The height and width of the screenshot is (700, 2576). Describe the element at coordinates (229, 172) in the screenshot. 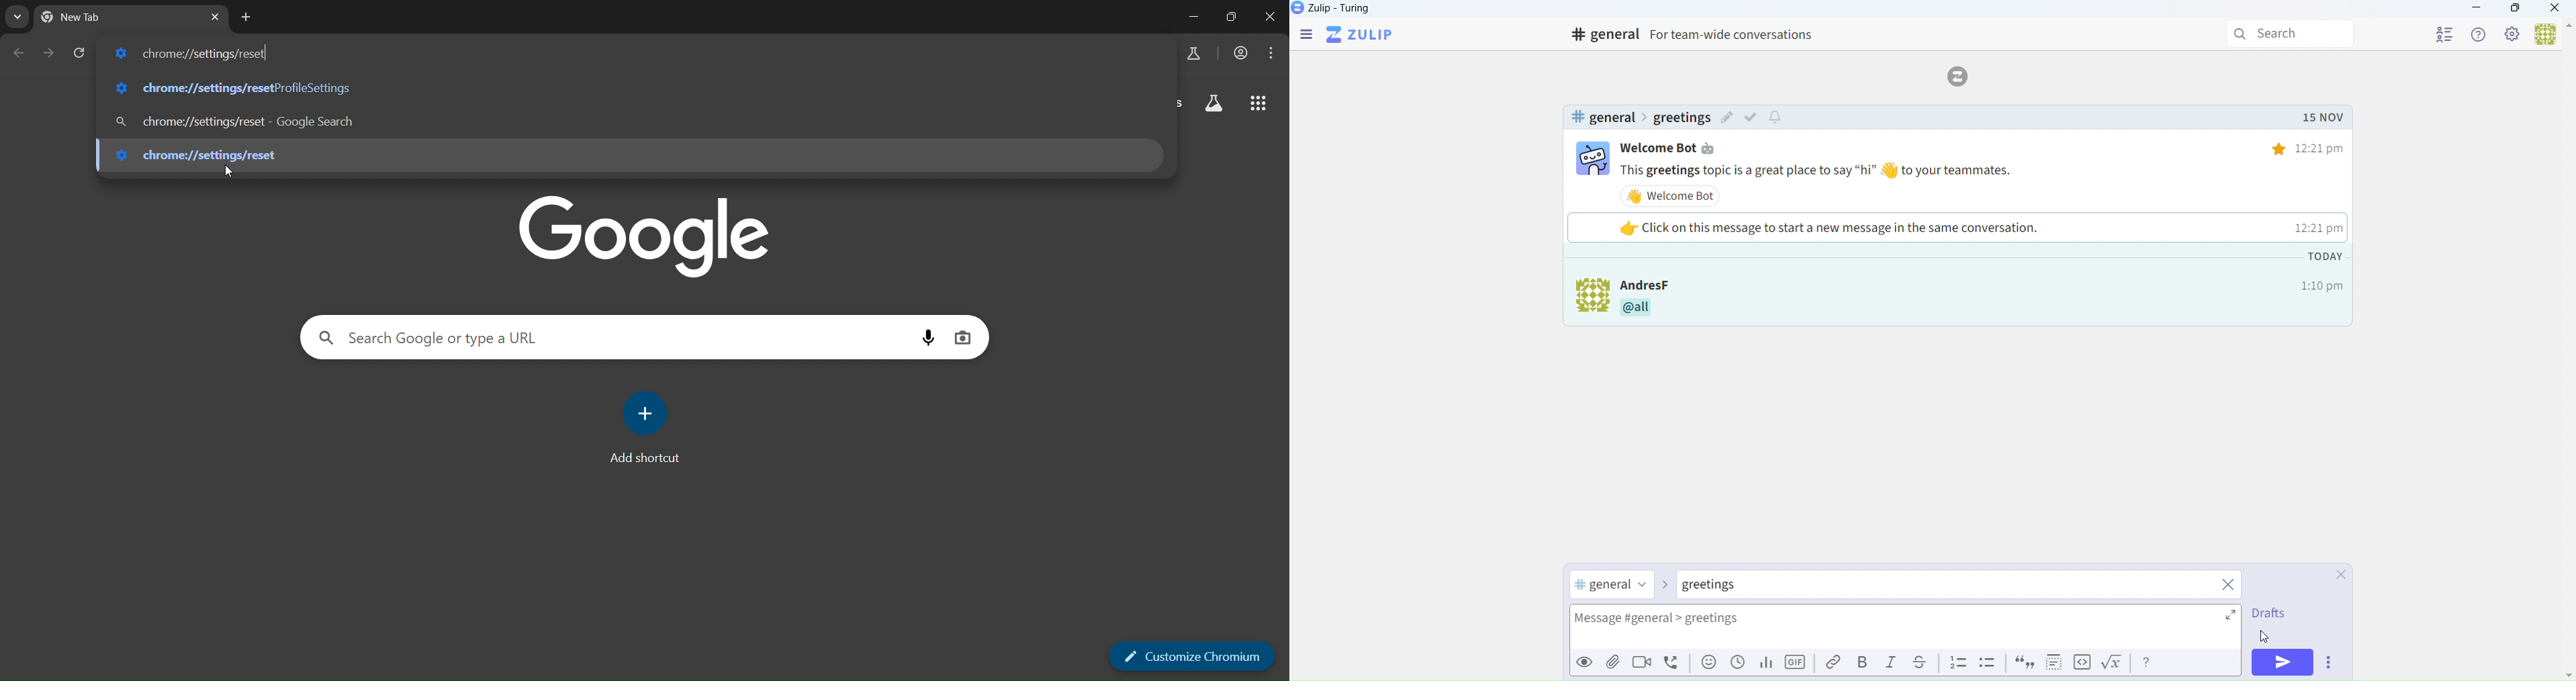

I see `cursor` at that location.